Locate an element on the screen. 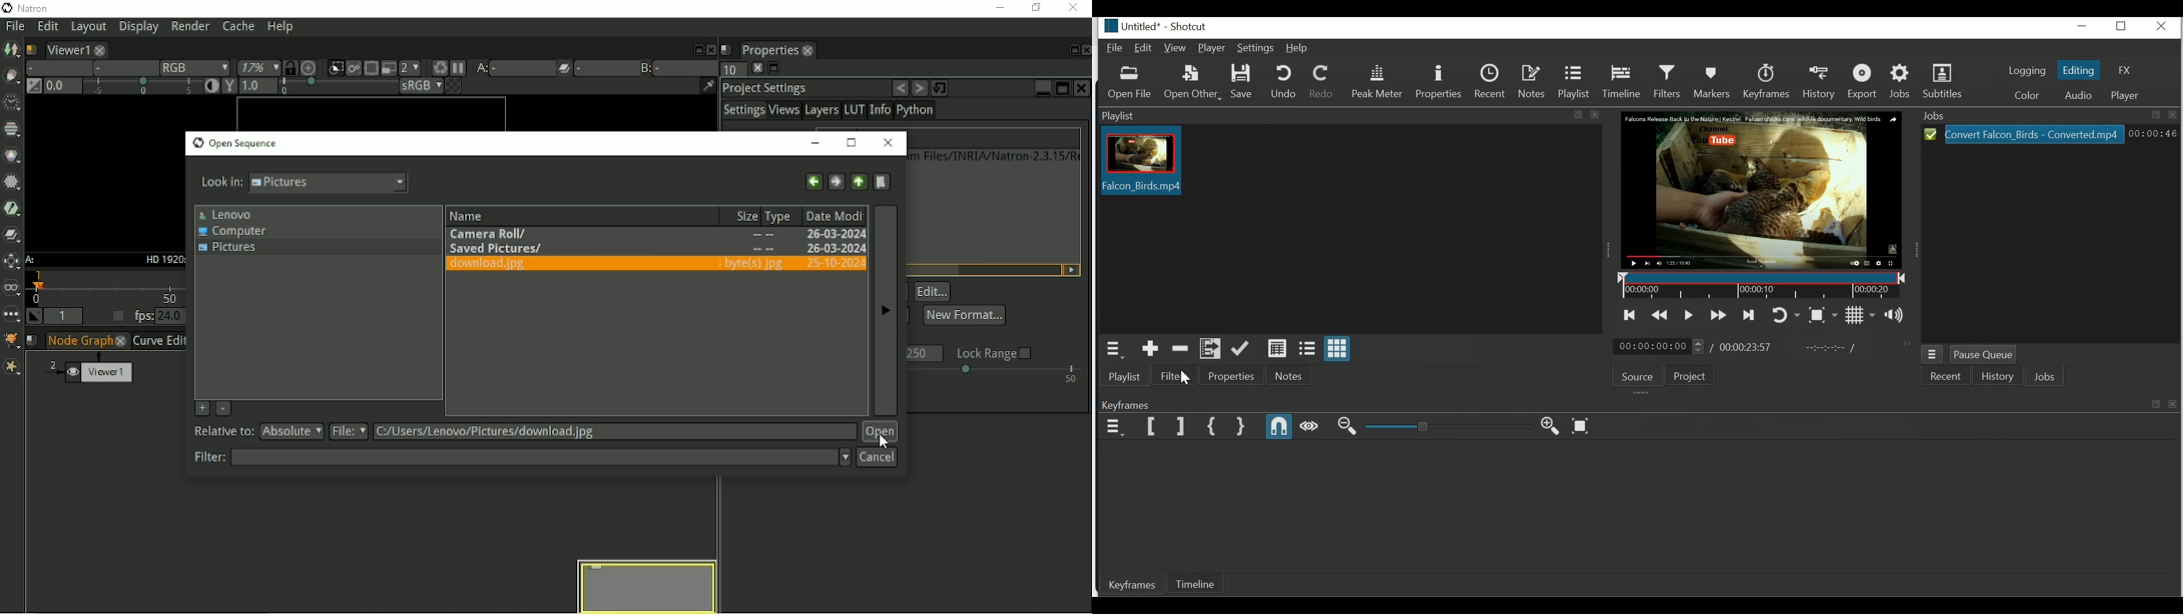 The width and height of the screenshot is (2184, 616). Zoom Keyframe out is located at coordinates (1346, 427).